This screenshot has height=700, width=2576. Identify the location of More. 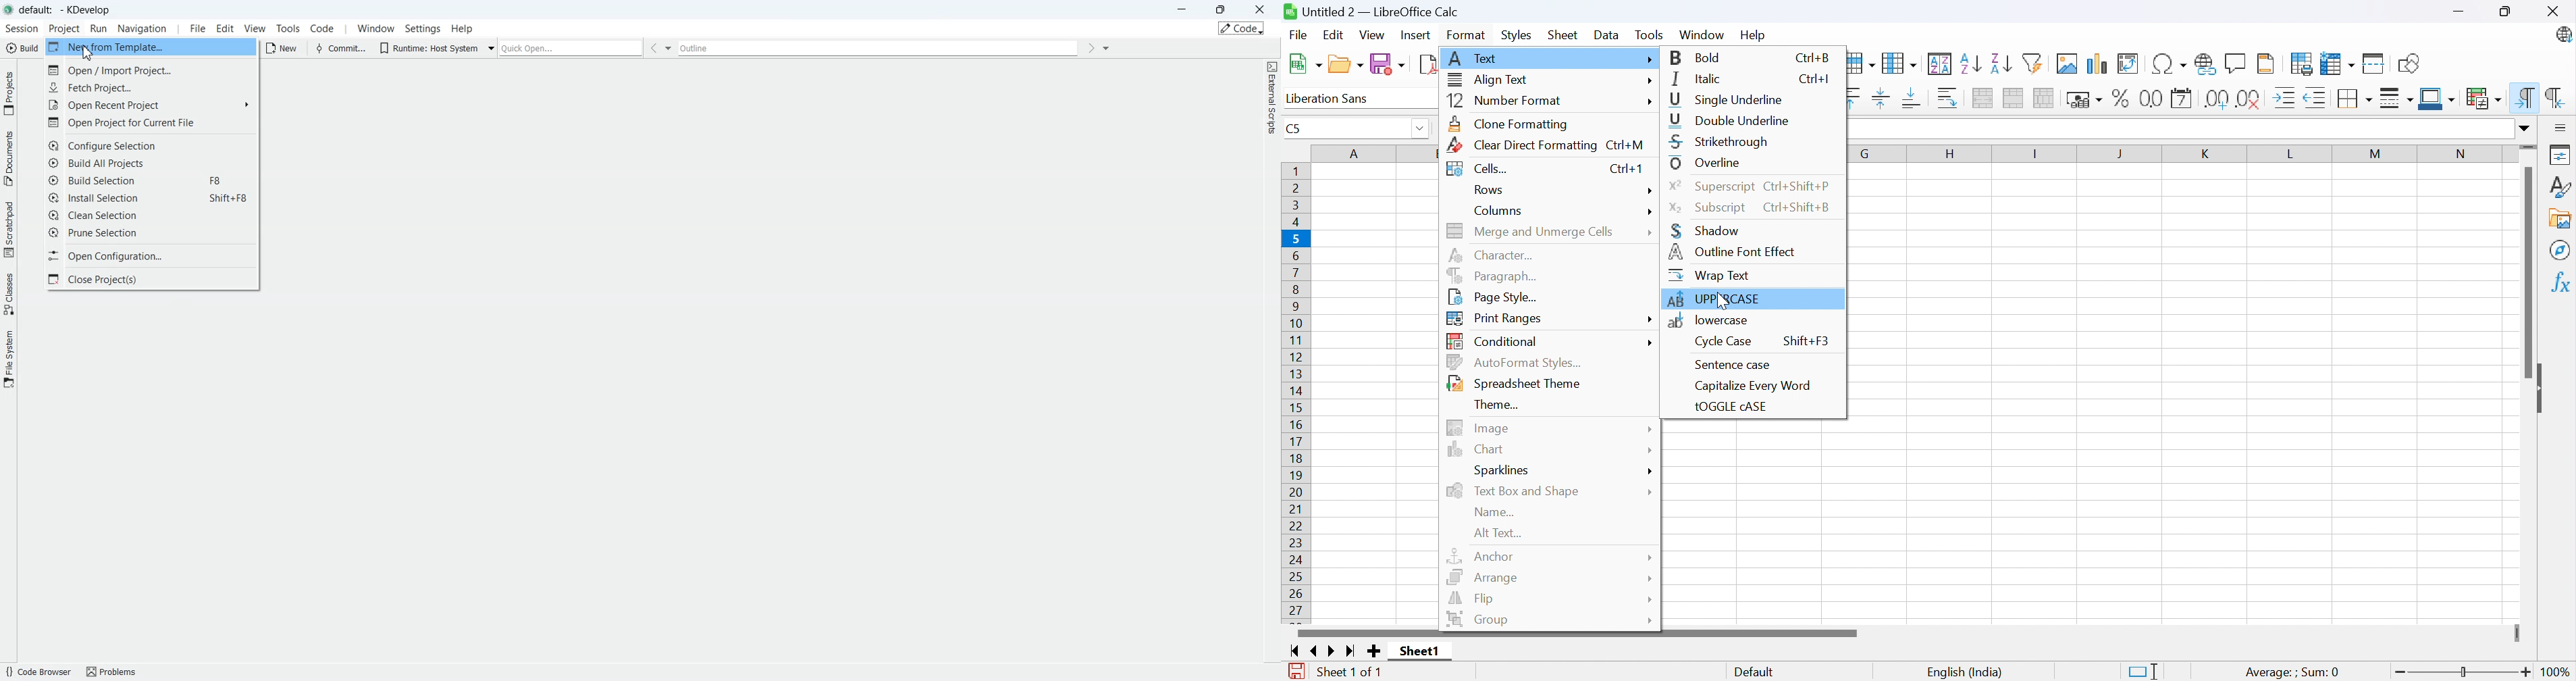
(1648, 450).